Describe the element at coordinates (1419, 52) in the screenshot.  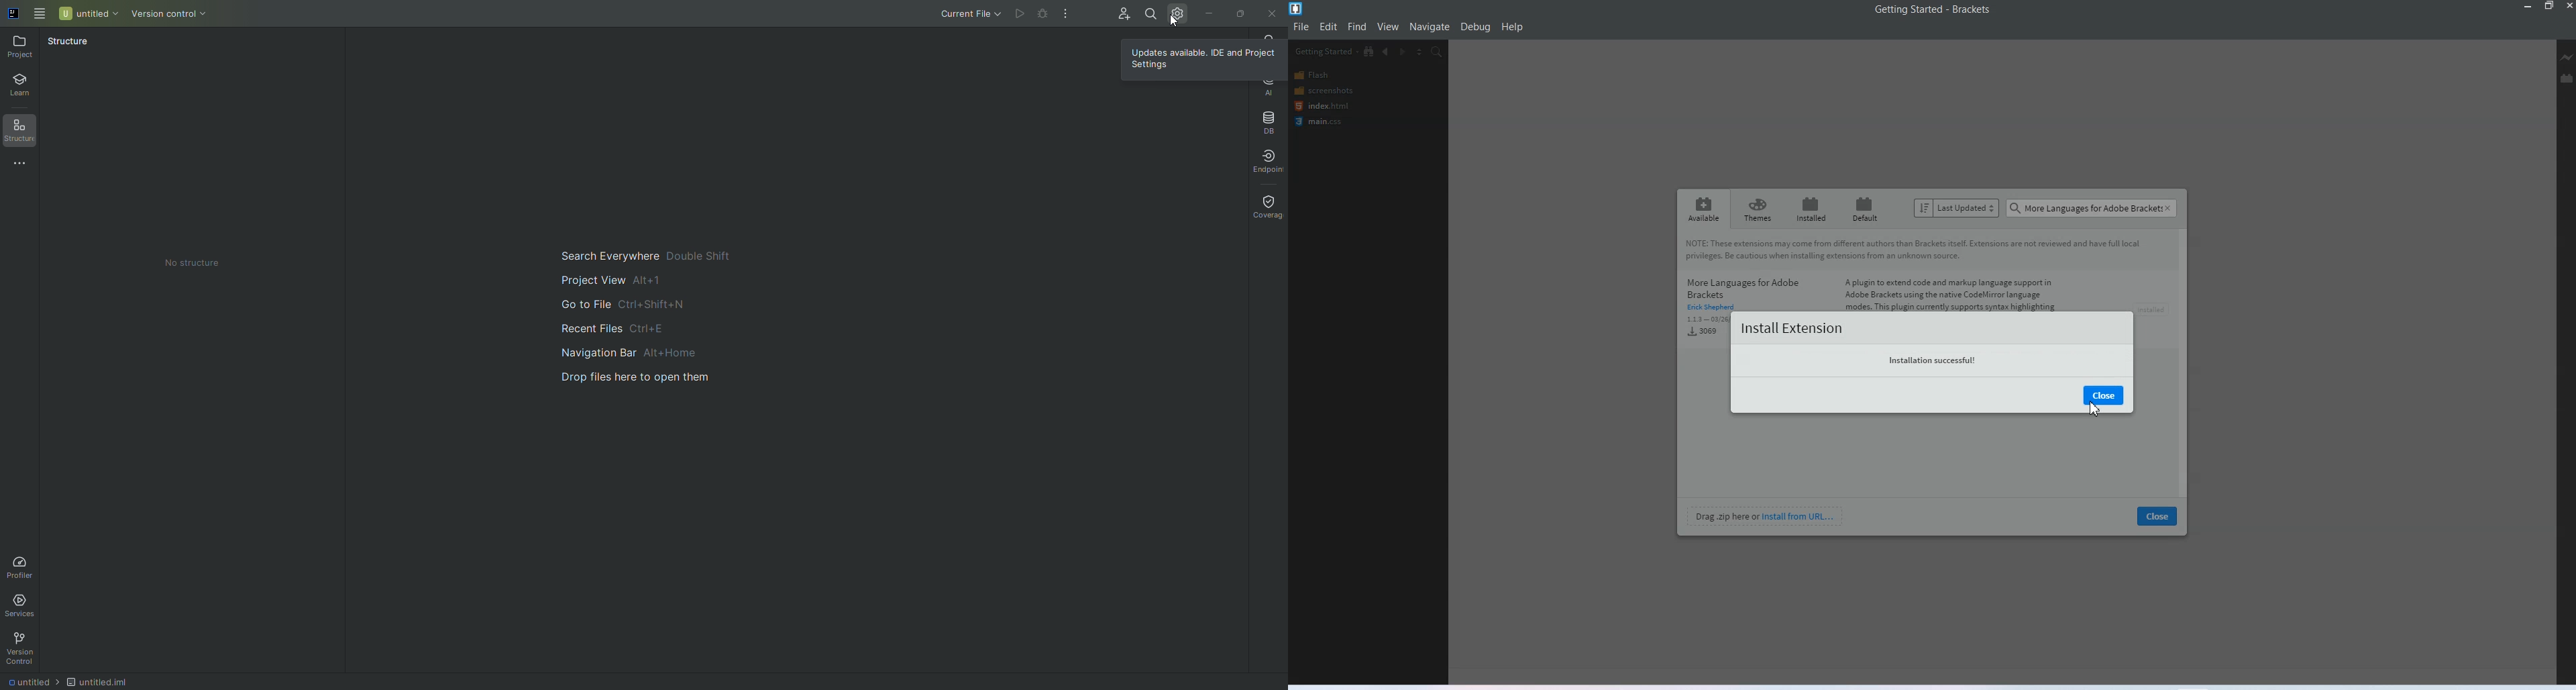
I see `Split the editor vertically or horizontally` at that location.